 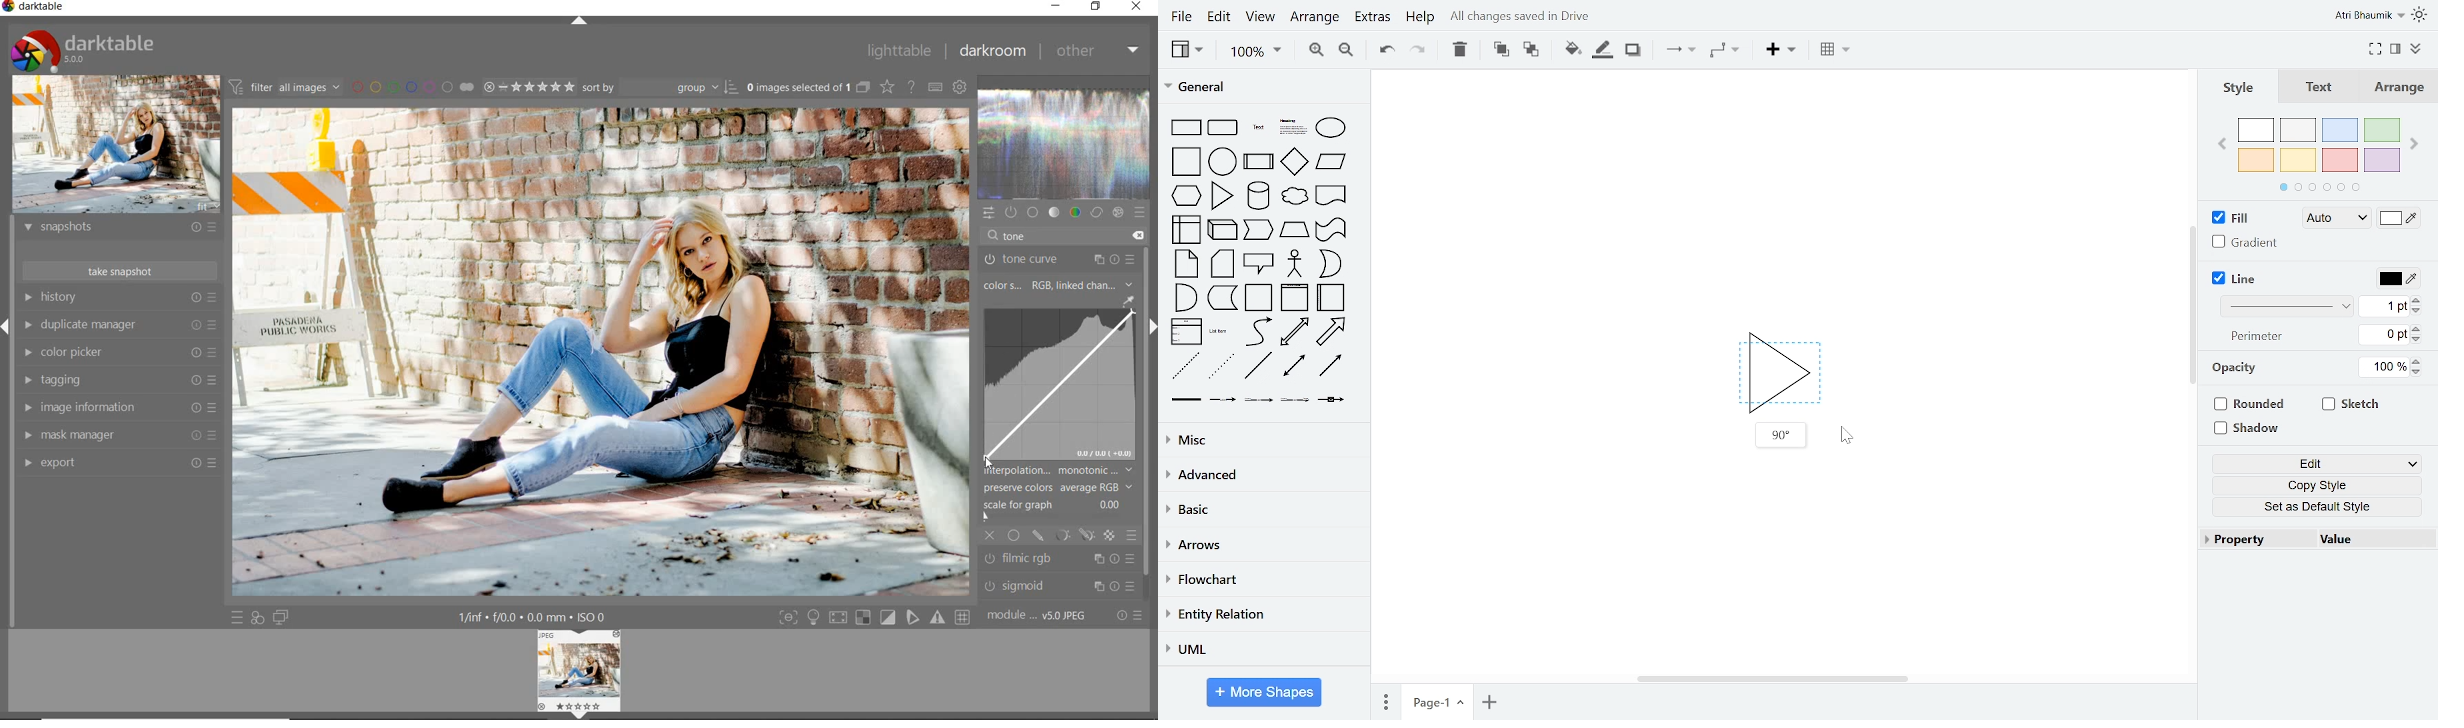 I want to click on waypoints, so click(x=1723, y=52).